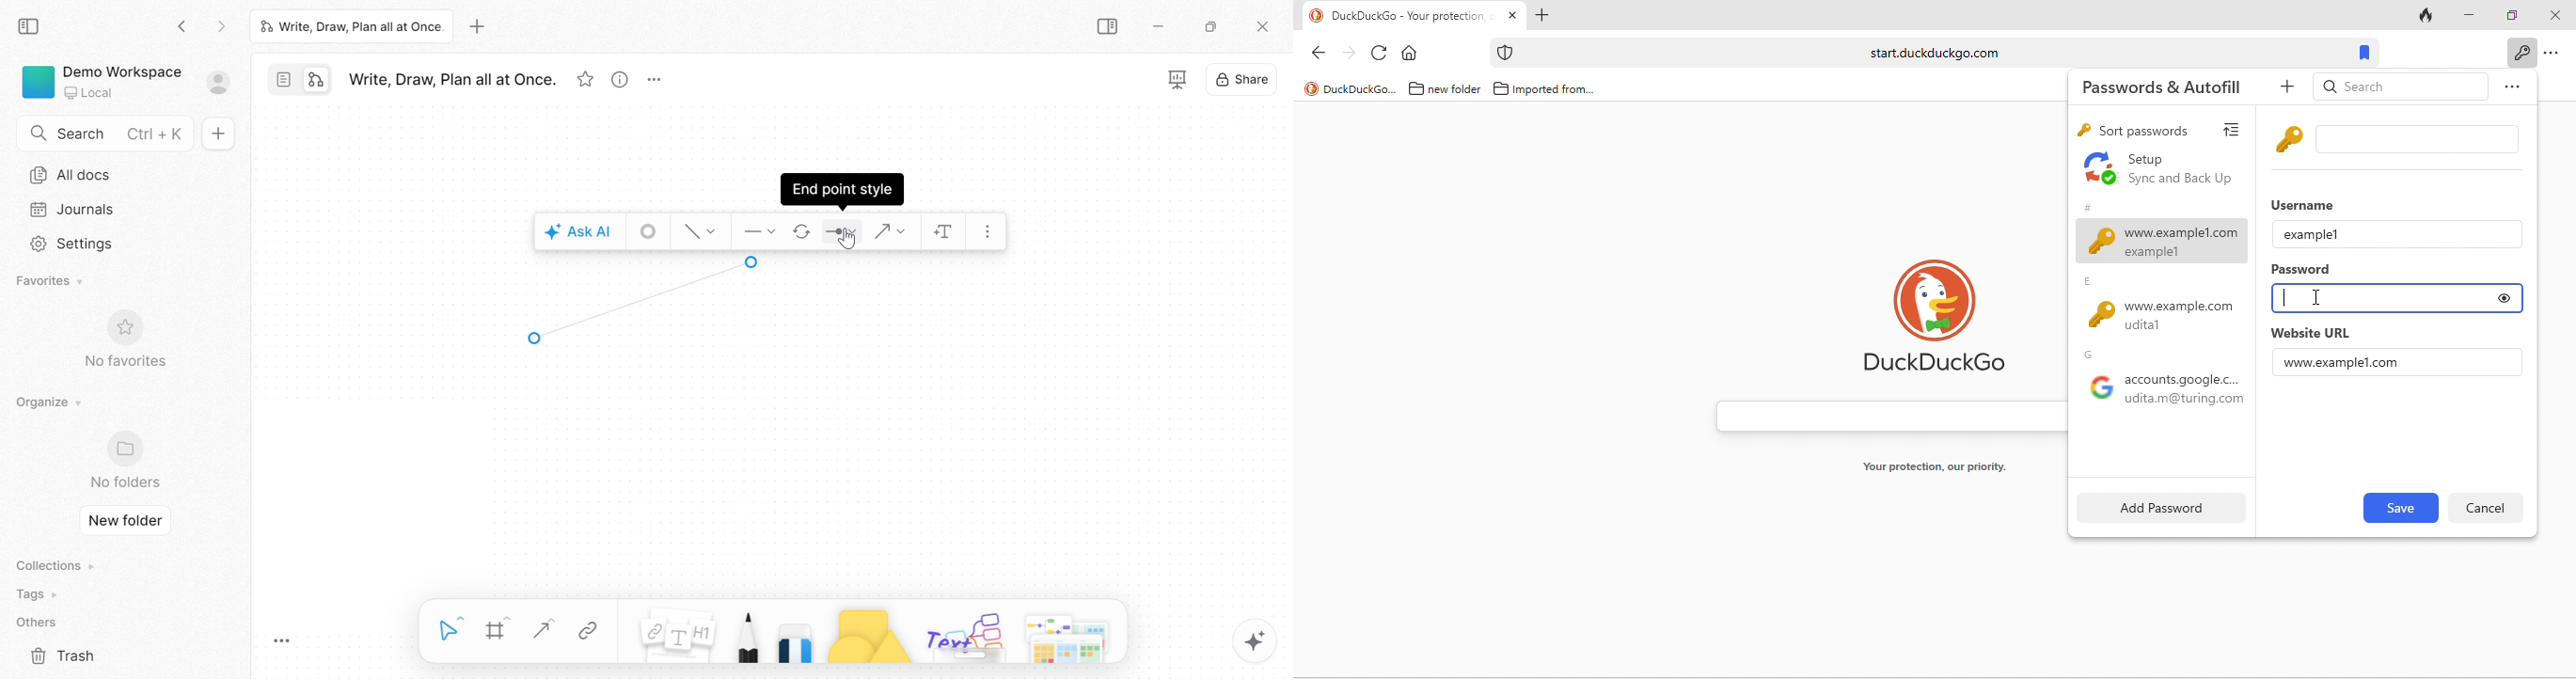  What do you see at coordinates (2427, 14) in the screenshot?
I see `track tab` at bounding box center [2427, 14].